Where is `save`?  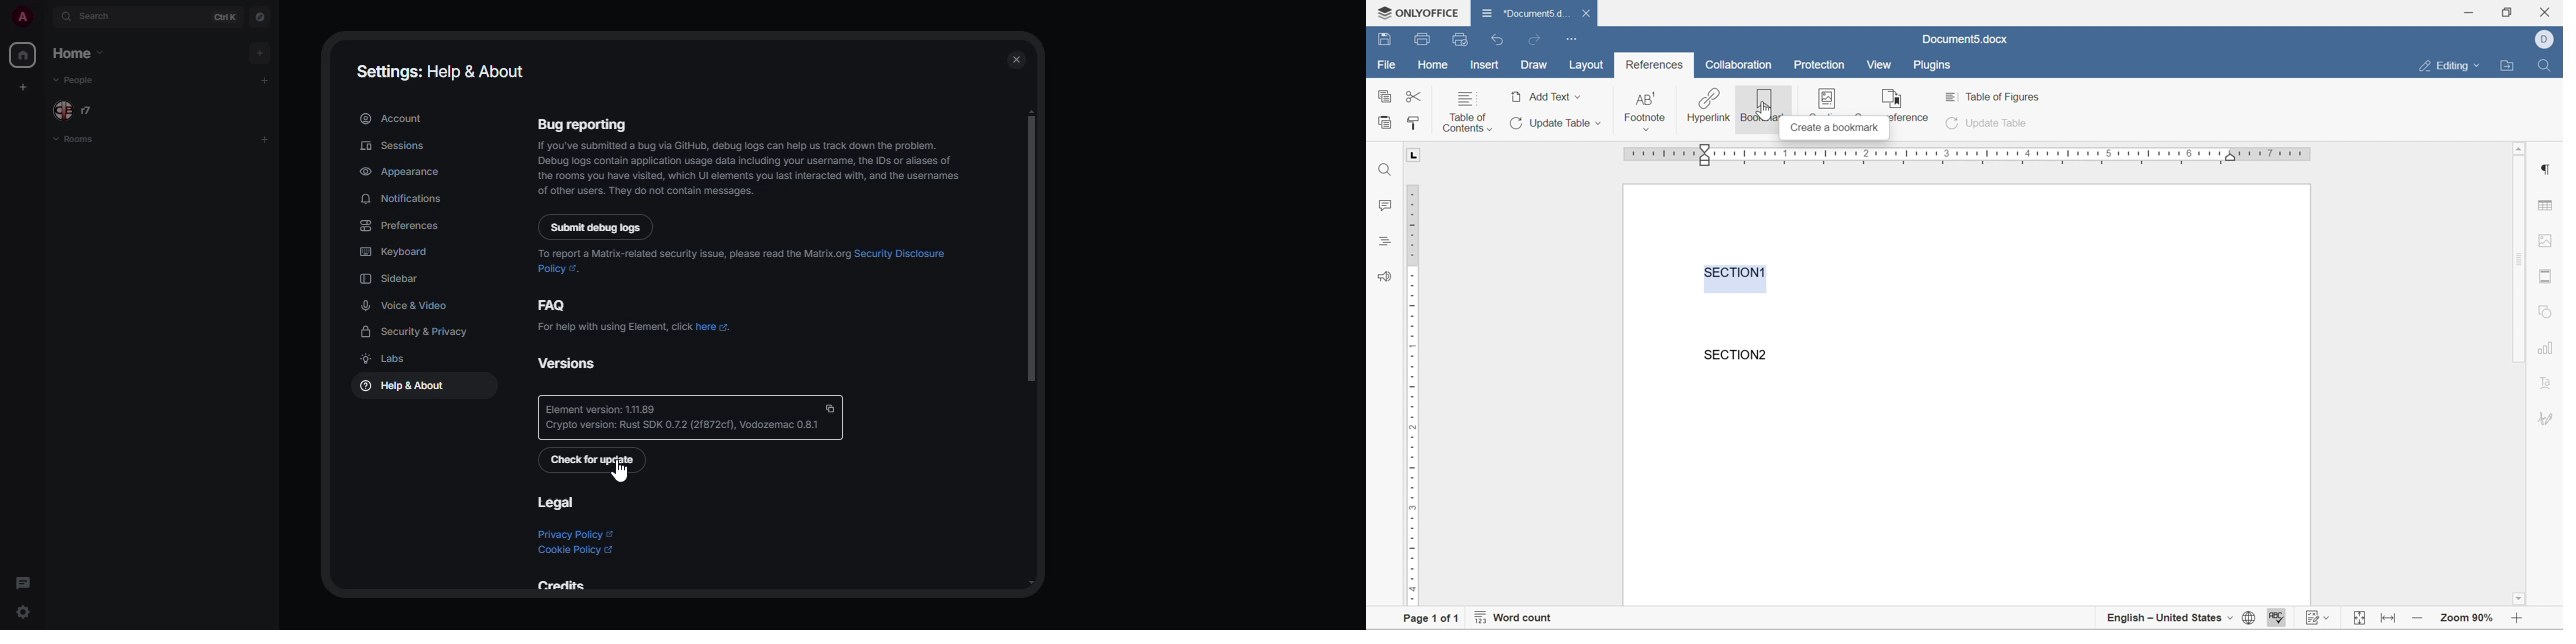
save is located at coordinates (1423, 39).